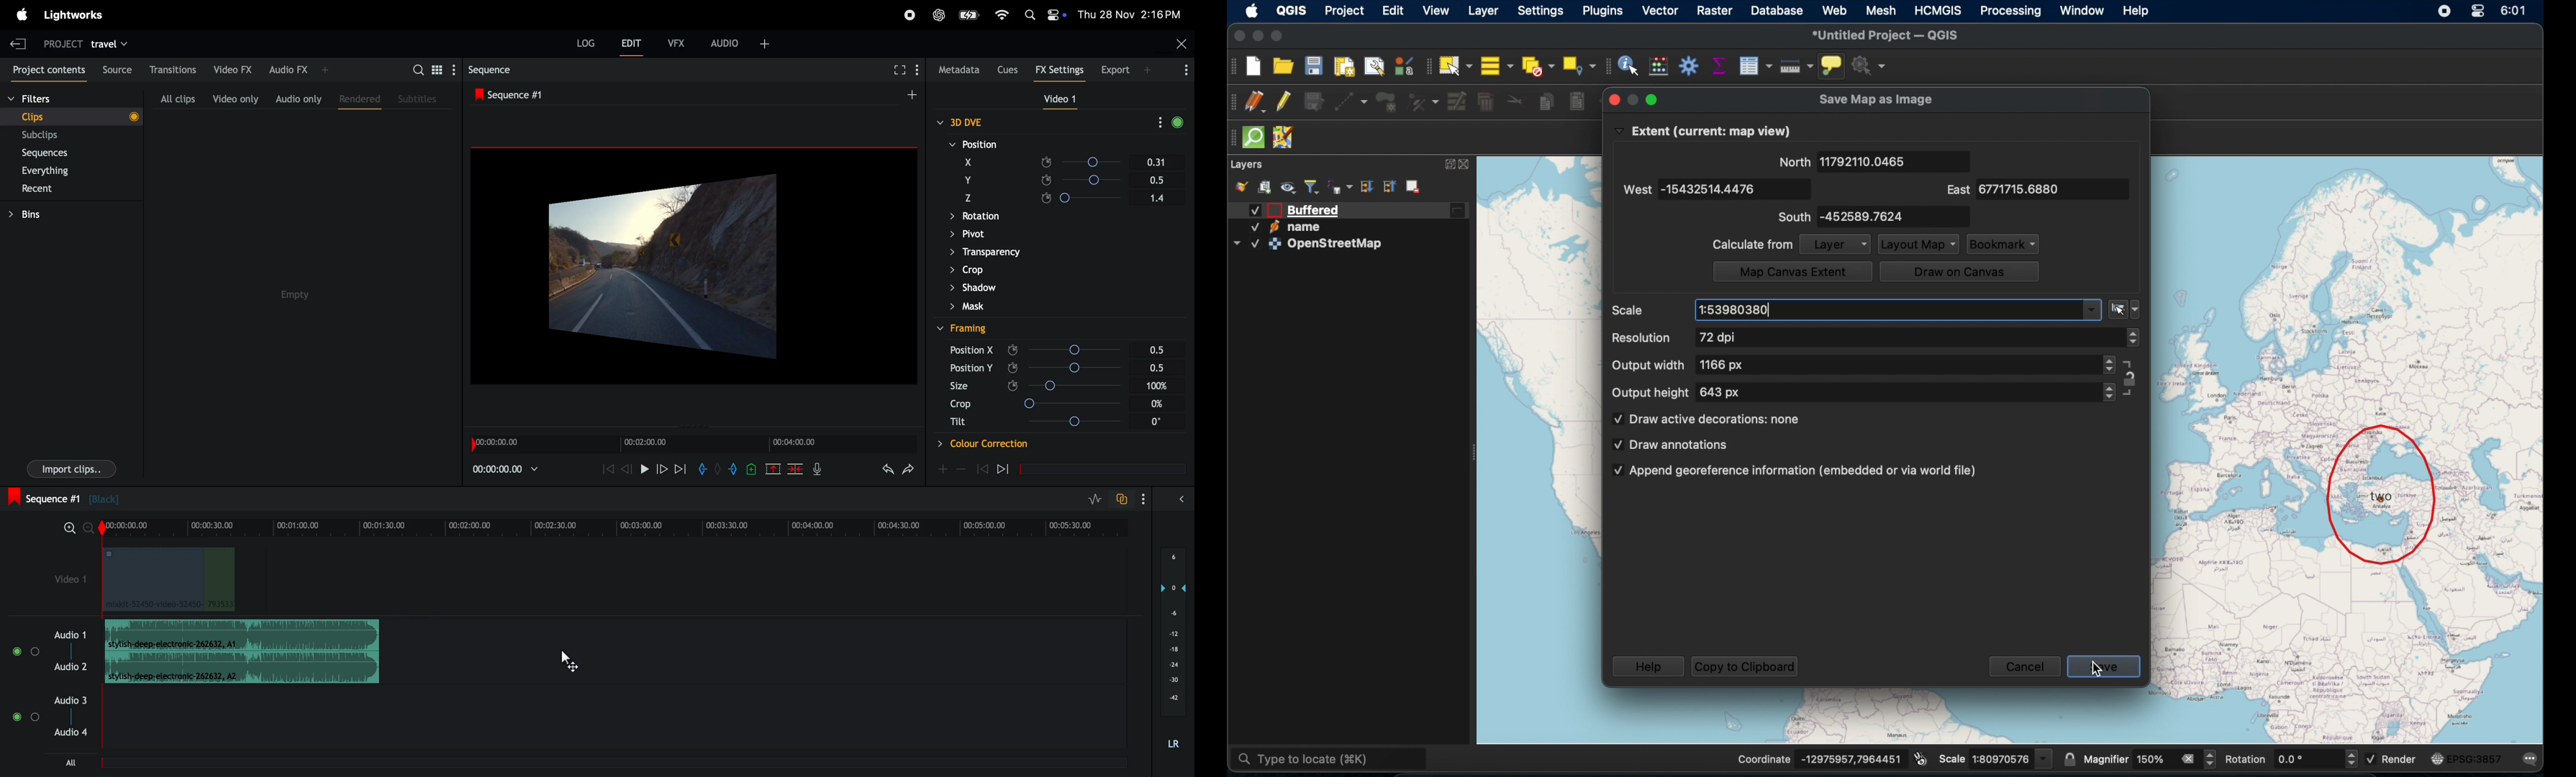  Describe the element at coordinates (1952, 759) in the screenshot. I see `Scale` at that location.